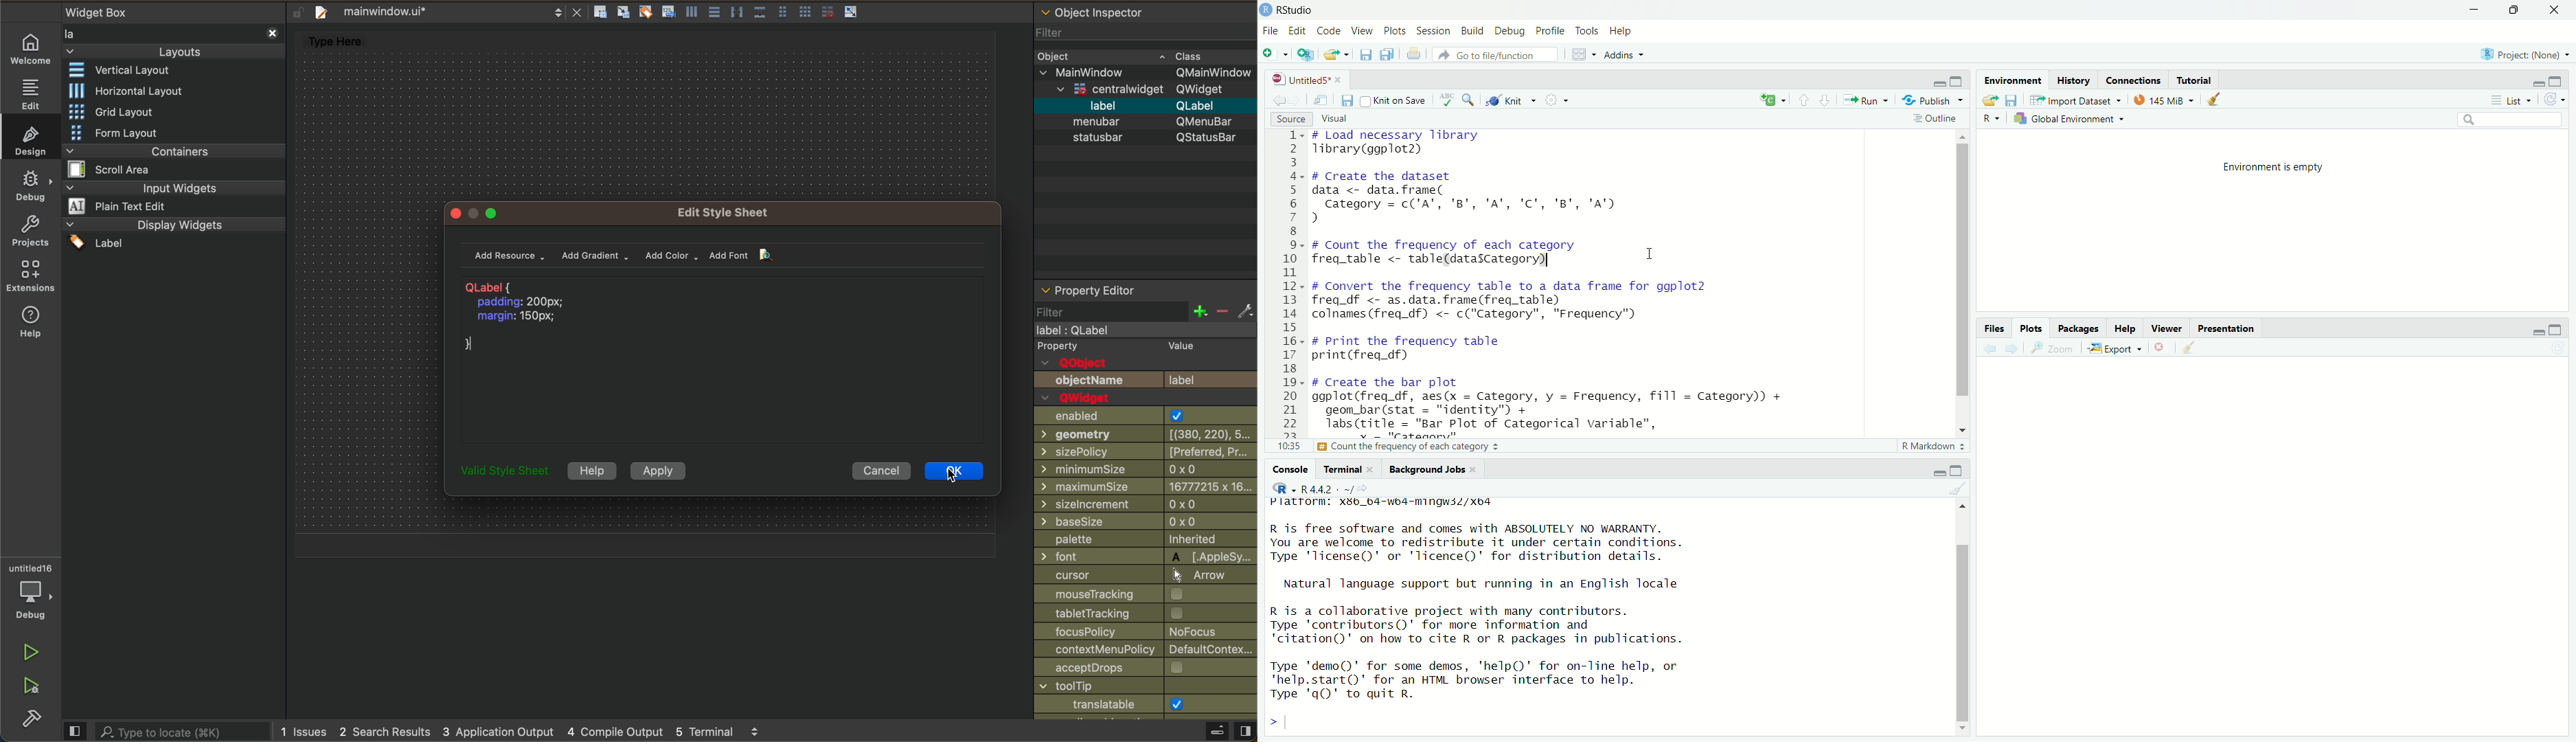 This screenshot has width=2576, height=756. I want to click on spelling check, so click(1448, 101).